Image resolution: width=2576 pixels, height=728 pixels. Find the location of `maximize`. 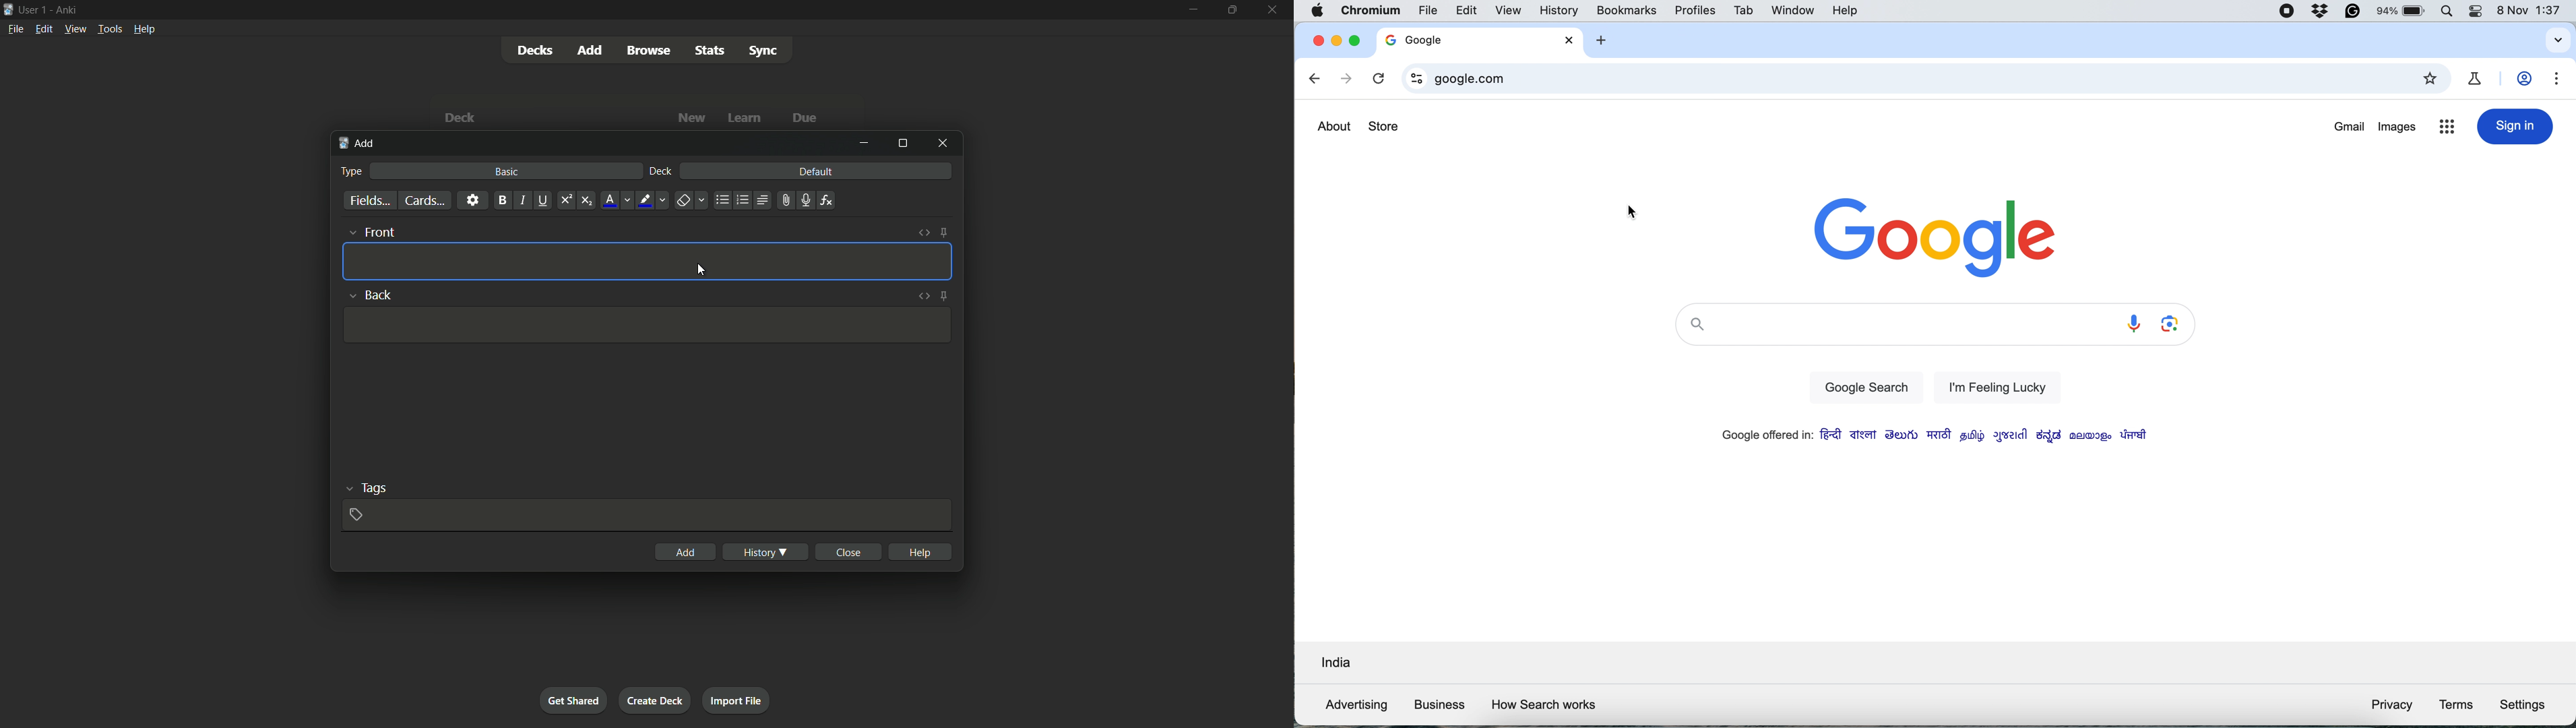

maximize is located at coordinates (902, 143).